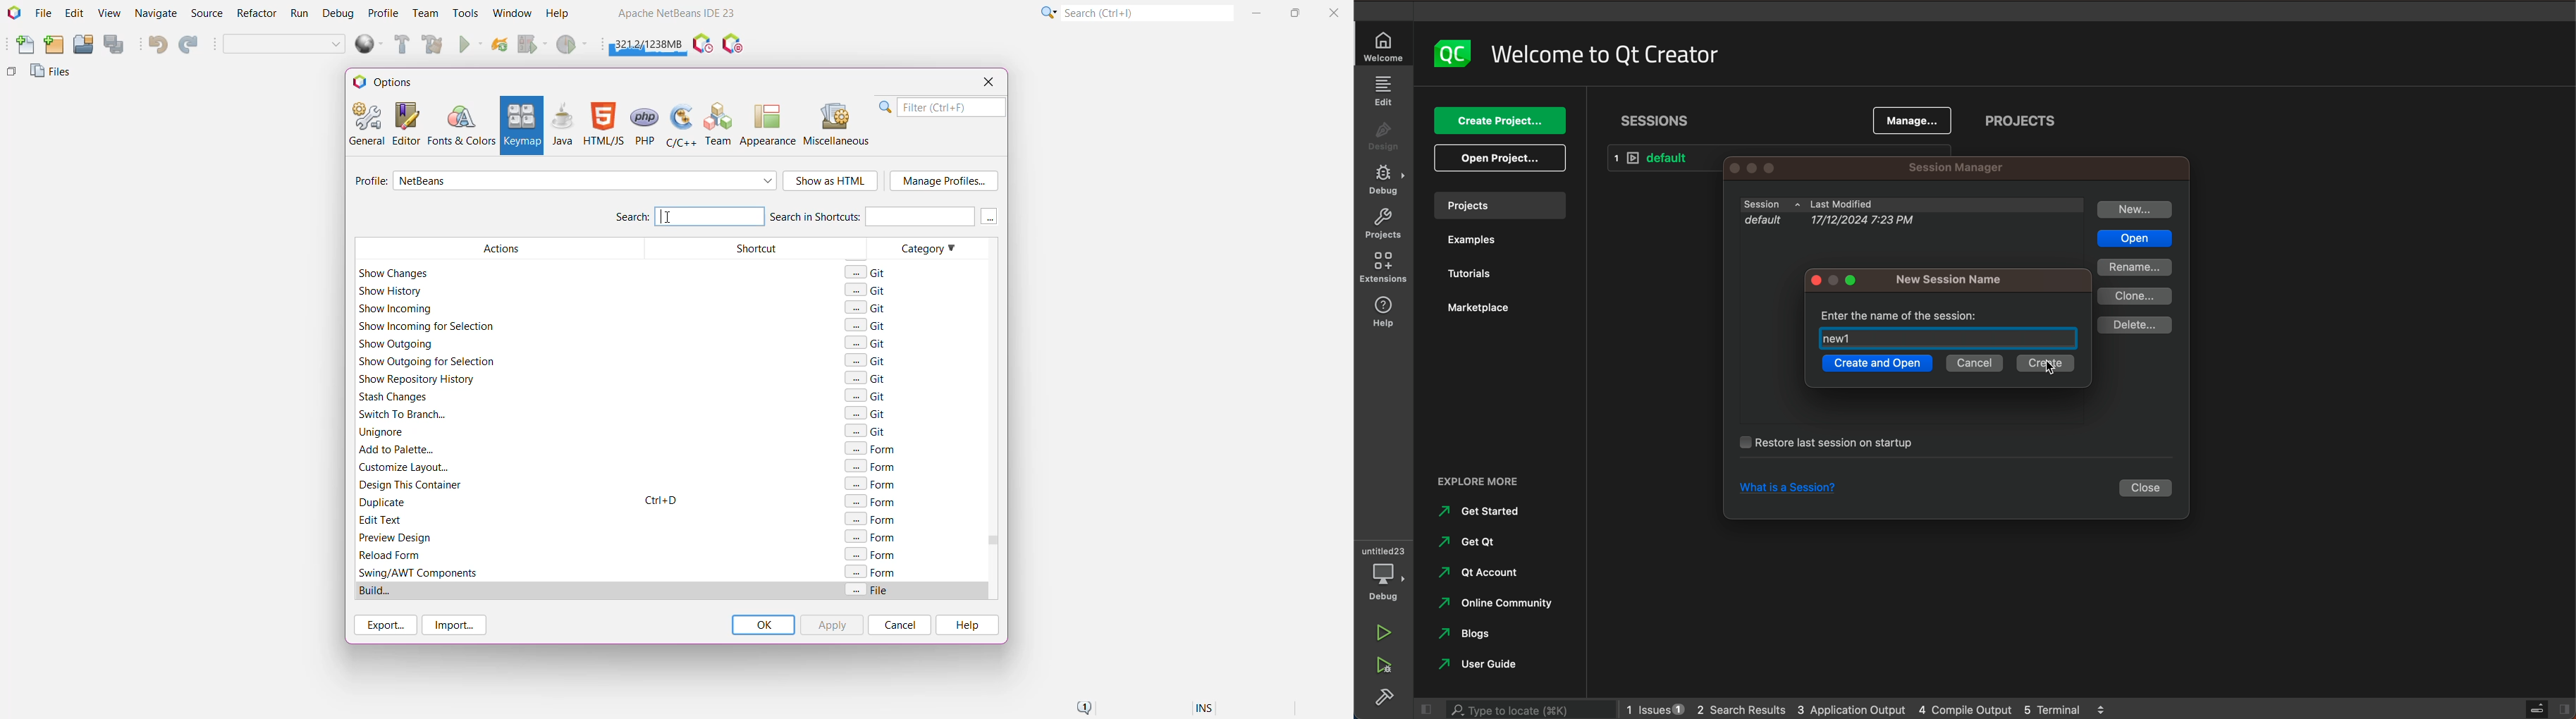 Image resolution: width=2576 pixels, height=728 pixels. I want to click on cursor, so click(2050, 368).